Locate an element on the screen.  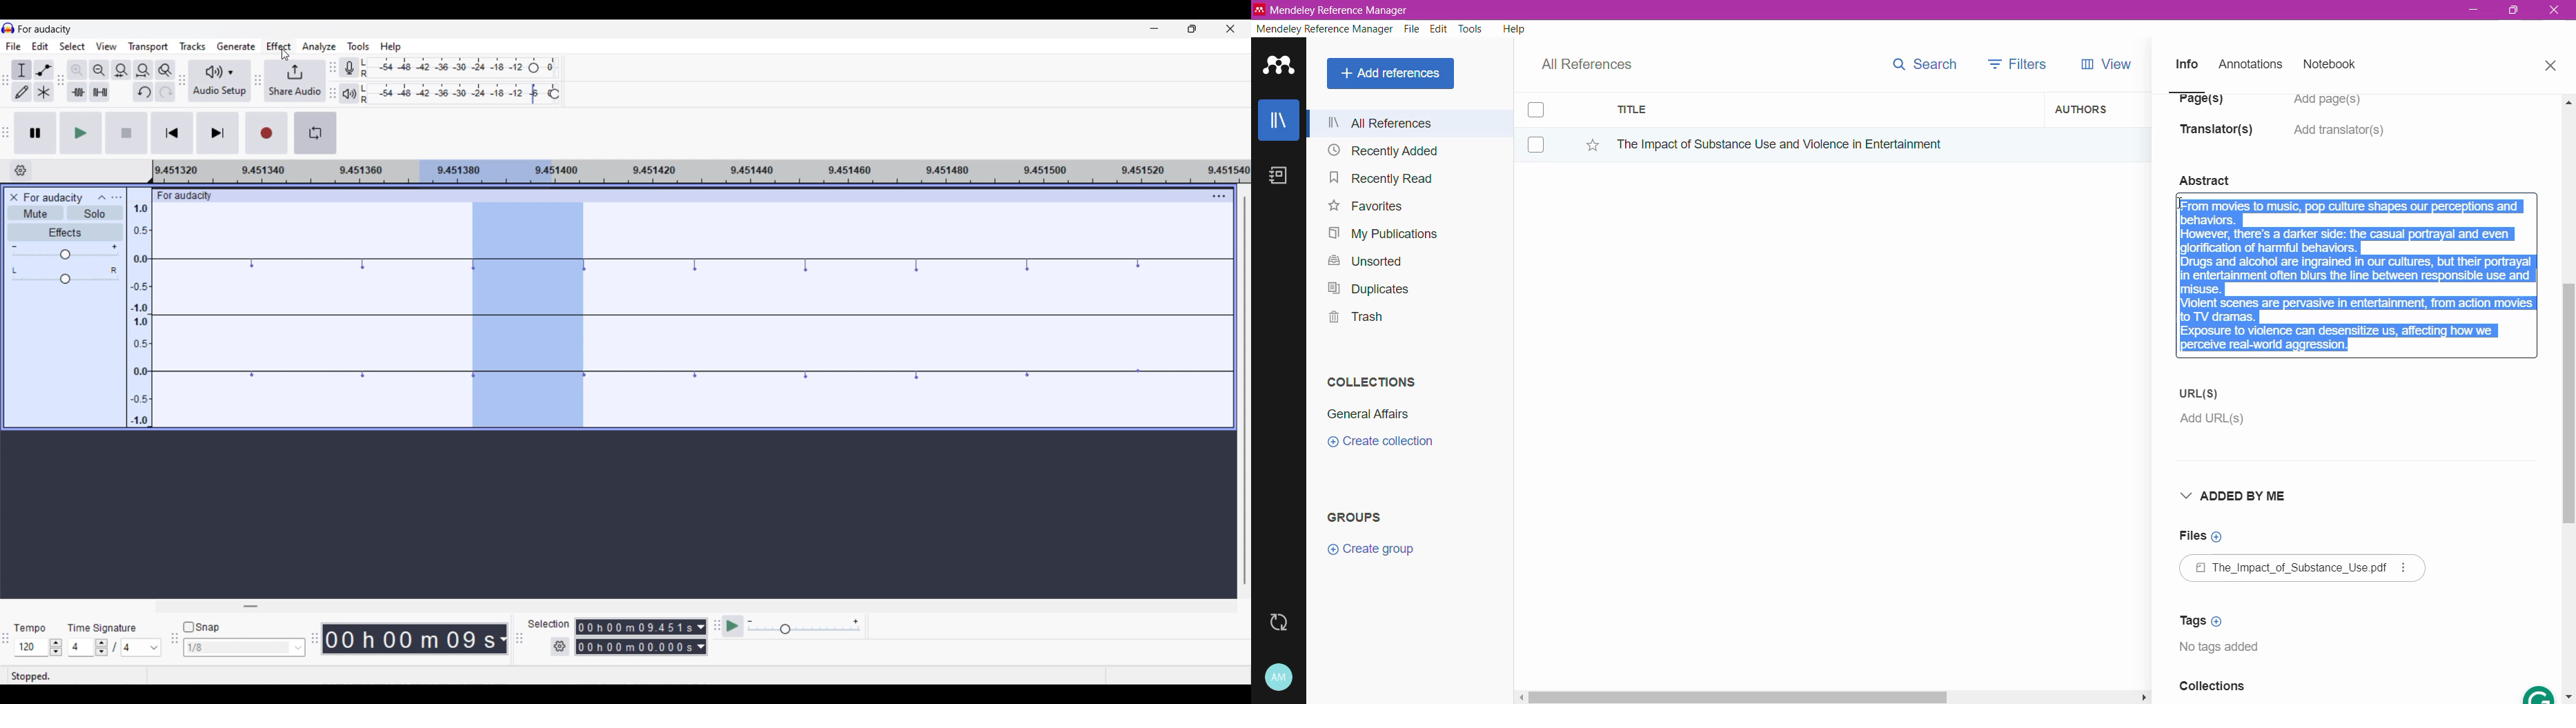
Trim audio outside selection is located at coordinates (78, 92).